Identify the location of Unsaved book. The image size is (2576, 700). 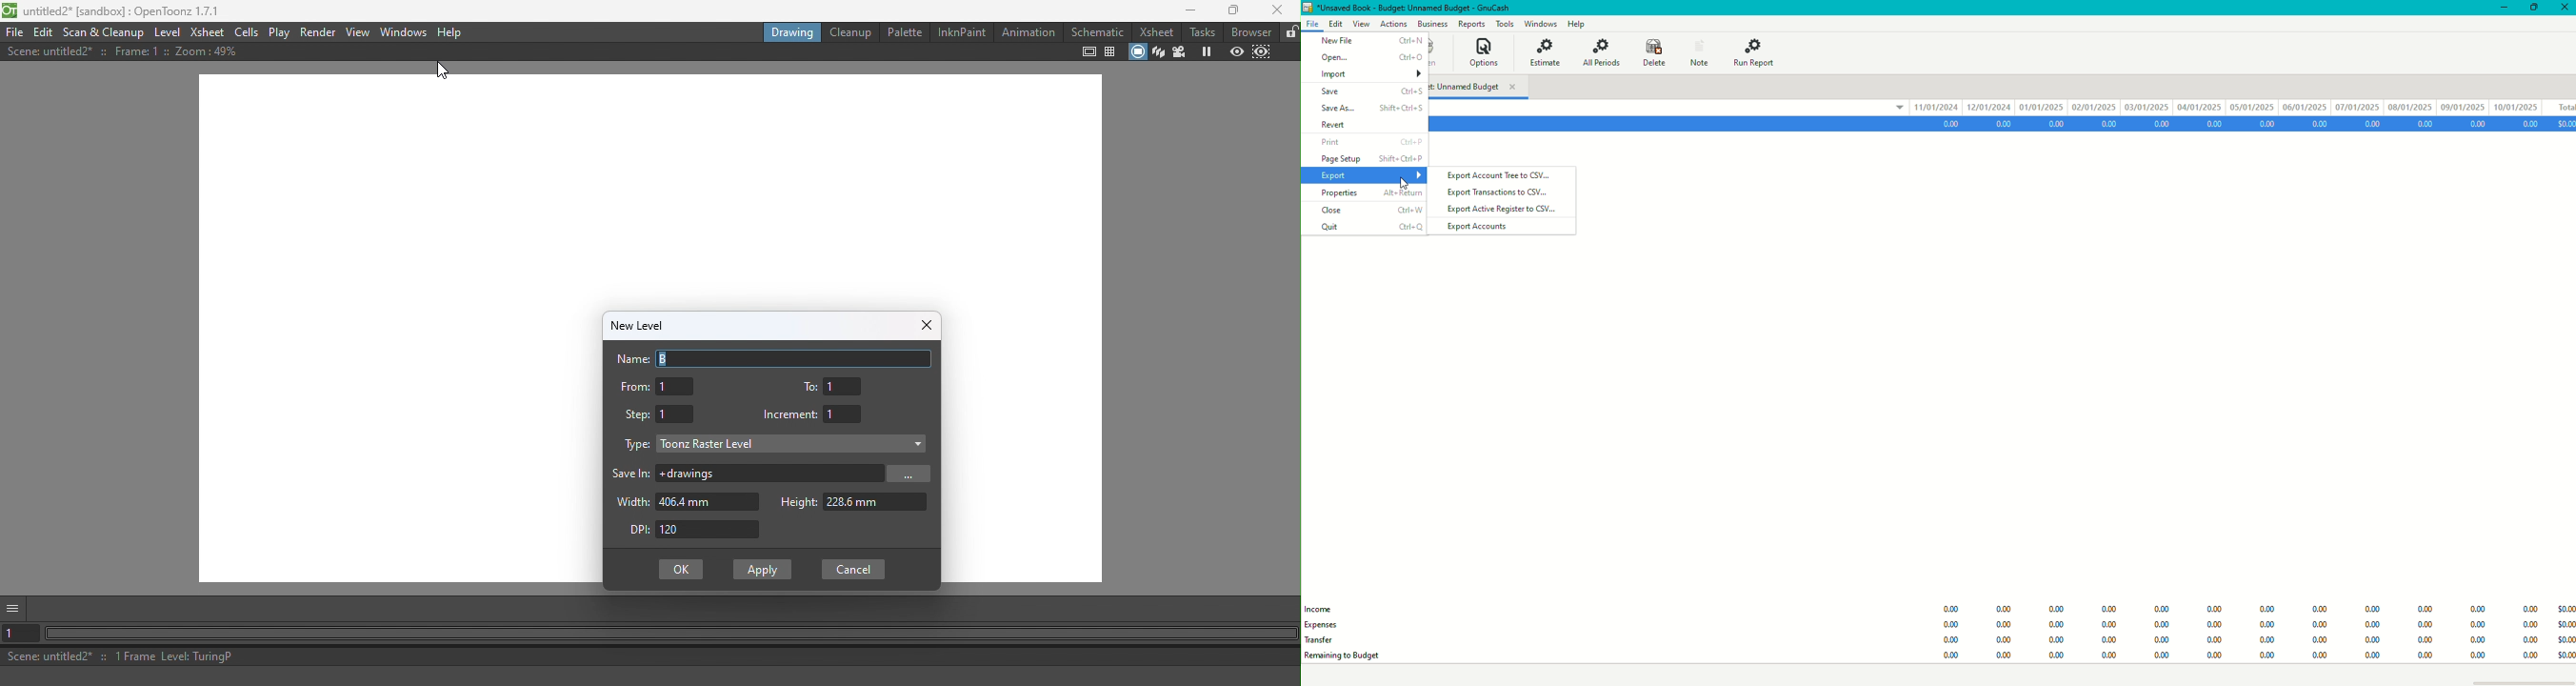
(1415, 8).